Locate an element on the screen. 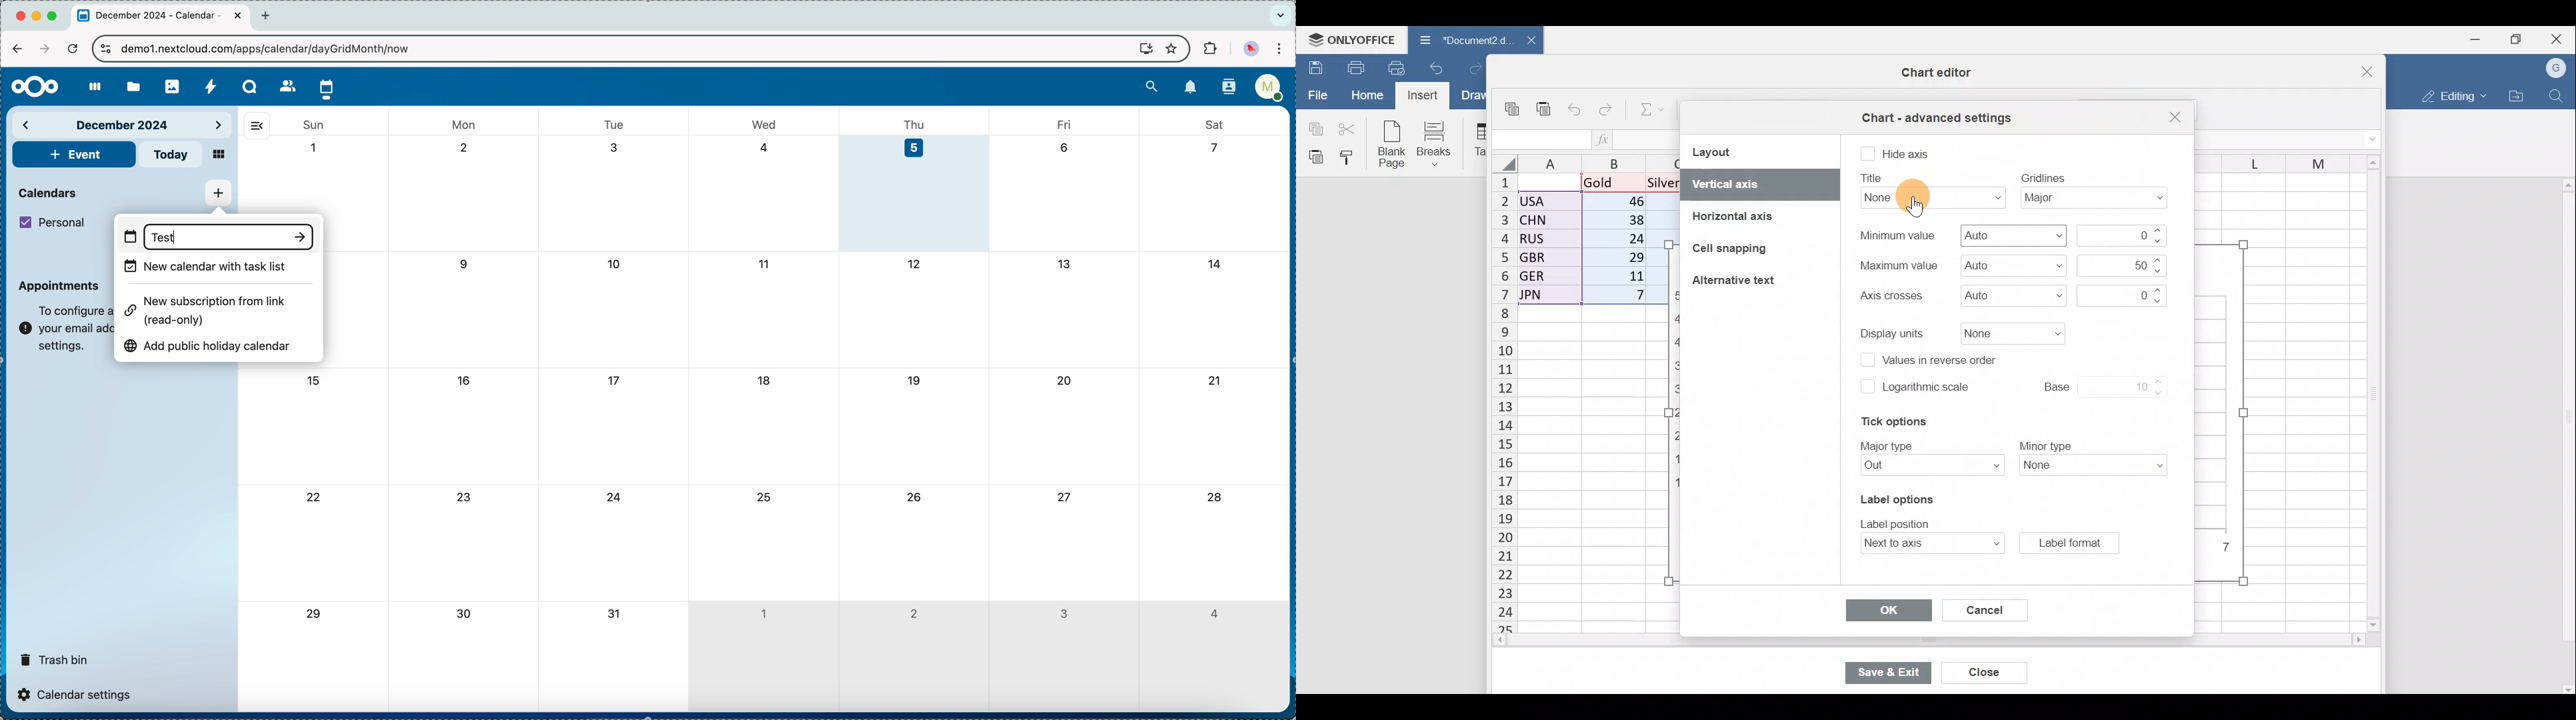  Cursor on Title is located at coordinates (1919, 210).